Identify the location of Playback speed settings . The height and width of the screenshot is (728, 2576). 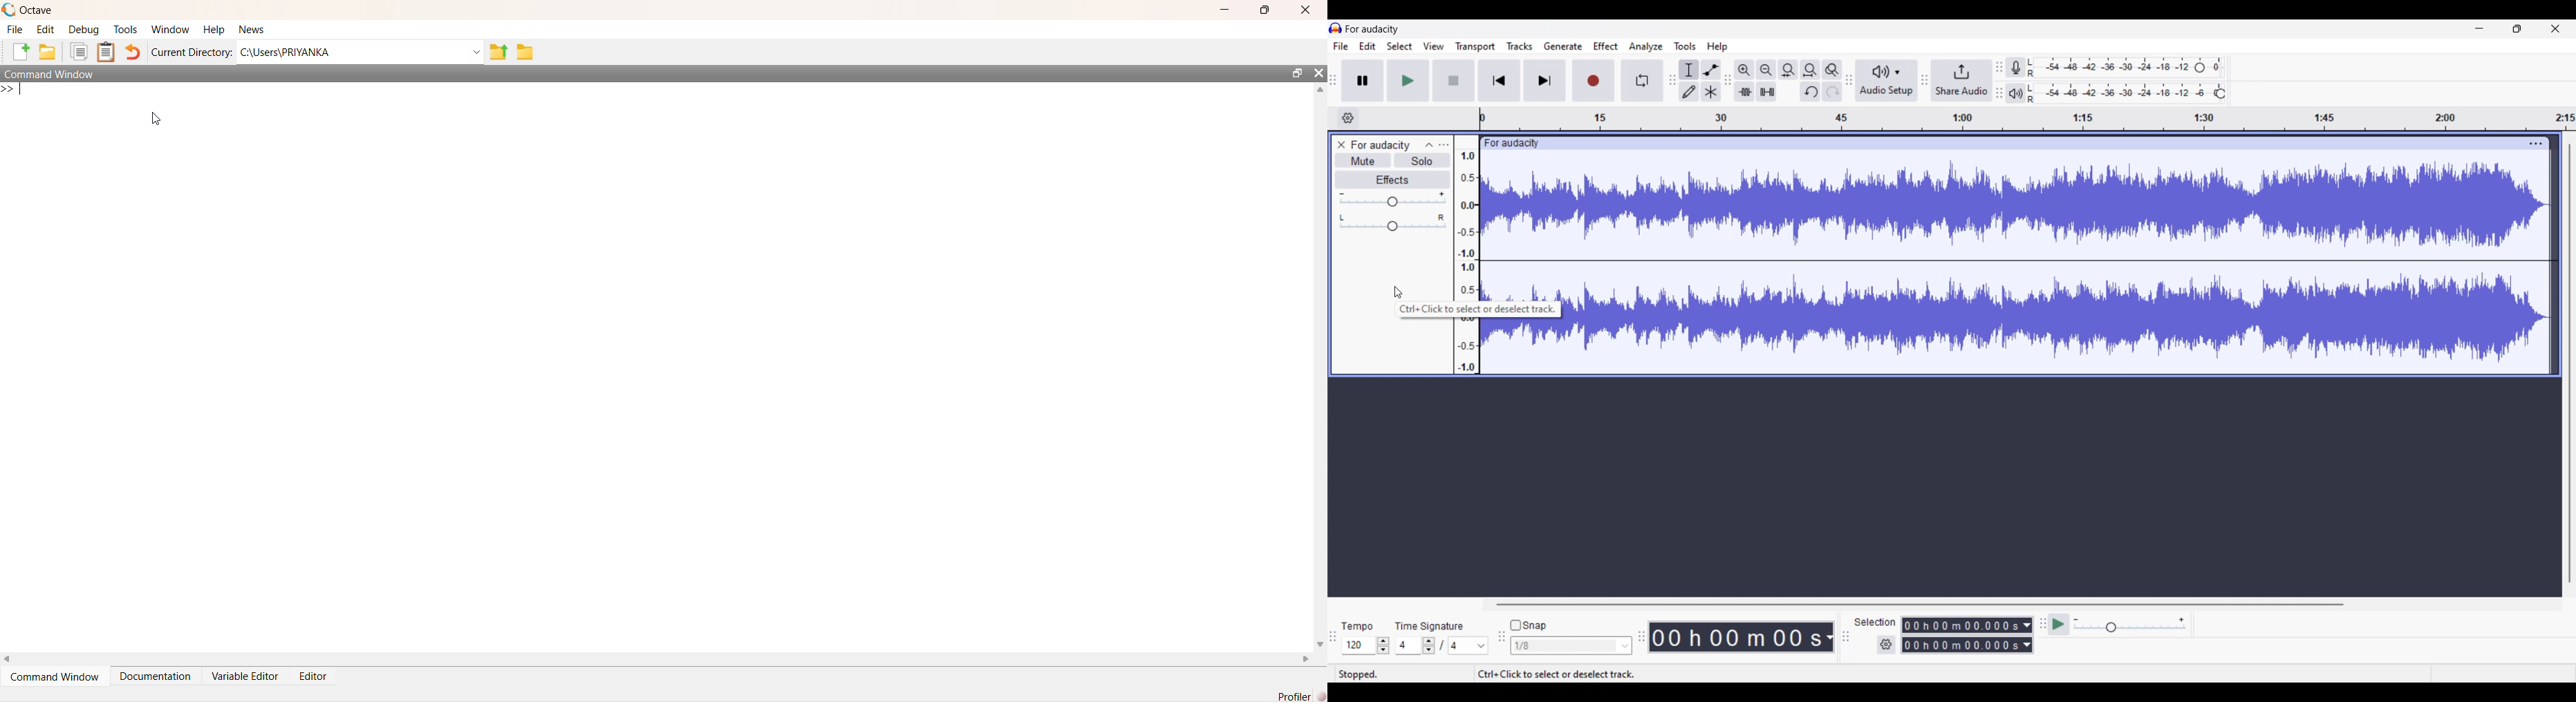
(2118, 624).